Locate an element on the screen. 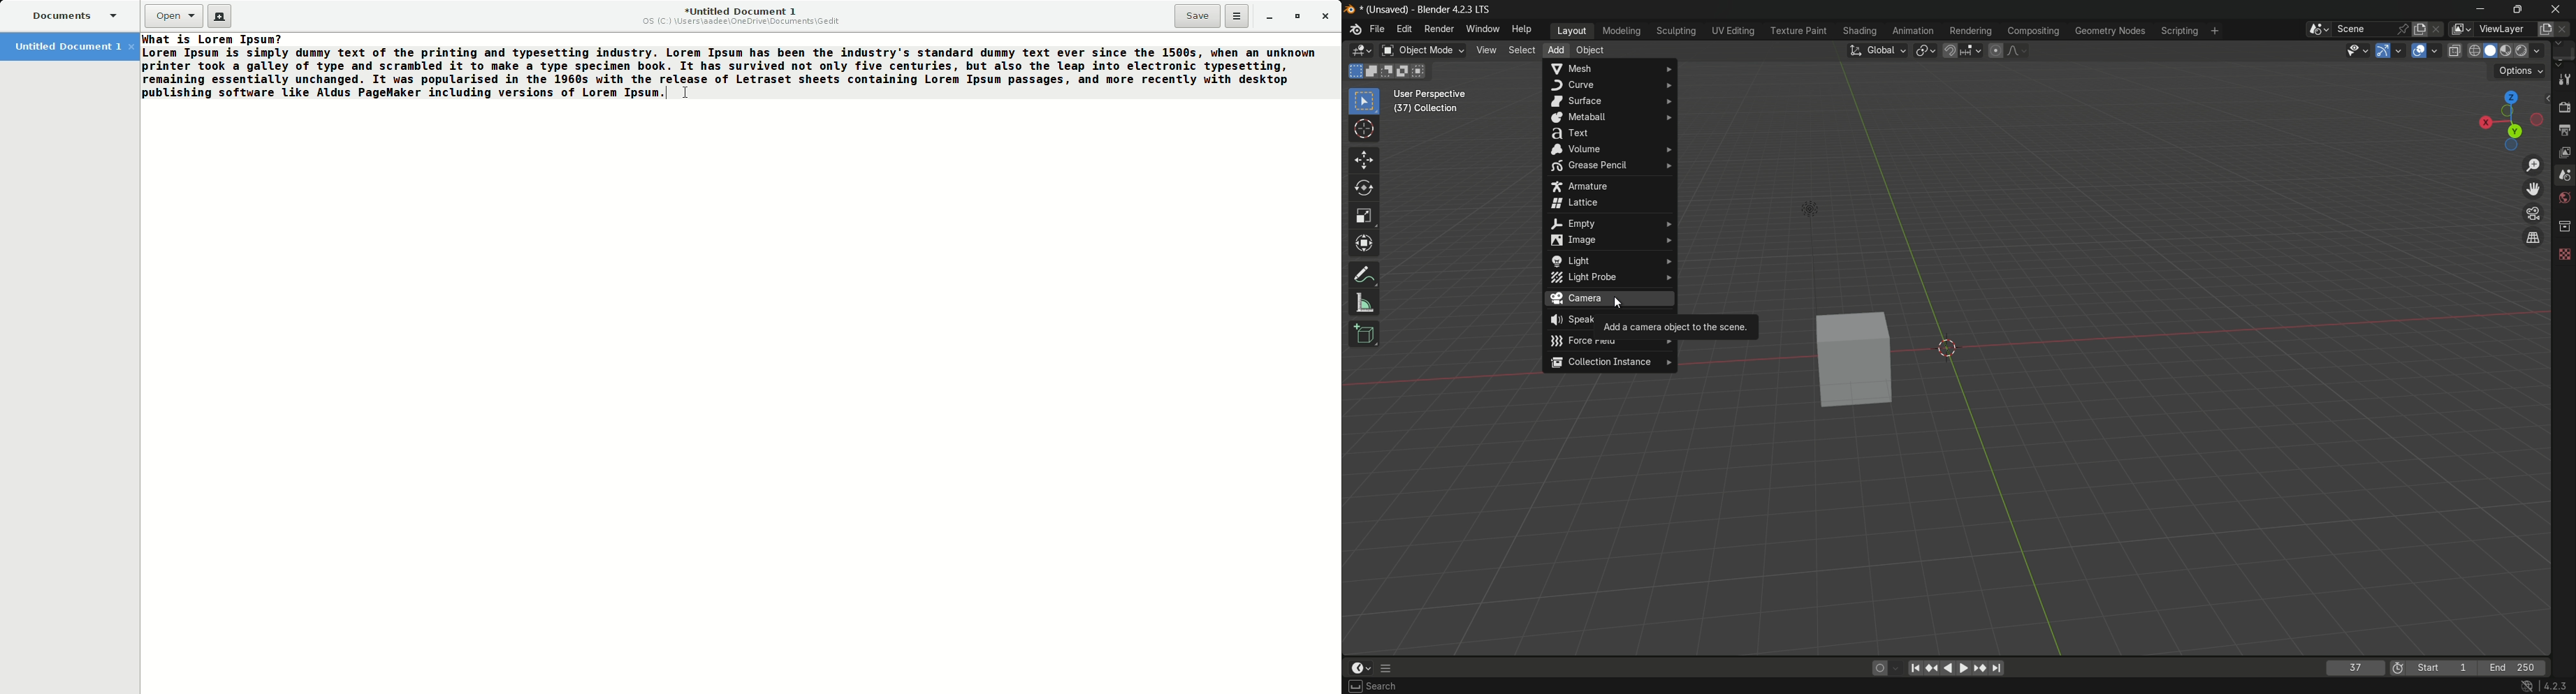  proportional editing falloff is located at coordinates (2017, 51).